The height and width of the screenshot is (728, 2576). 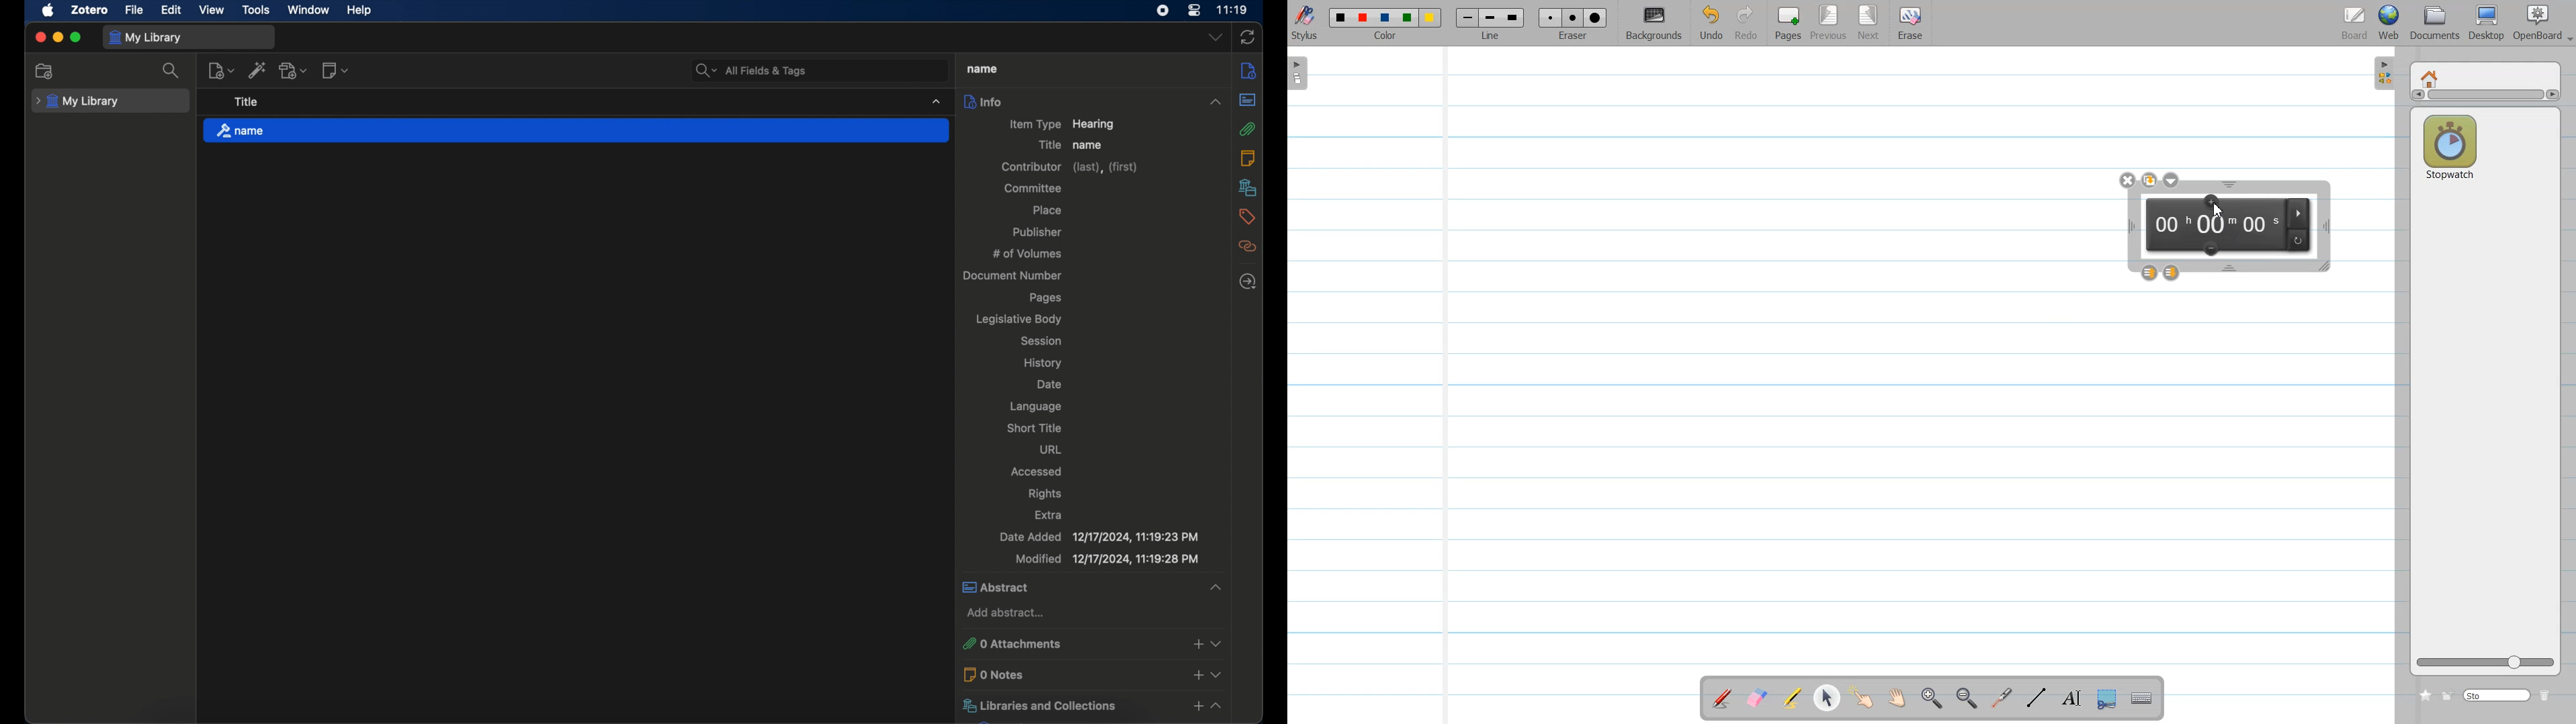 What do you see at coordinates (2216, 225) in the screenshot?
I see `HH:MM:SS` at bounding box center [2216, 225].